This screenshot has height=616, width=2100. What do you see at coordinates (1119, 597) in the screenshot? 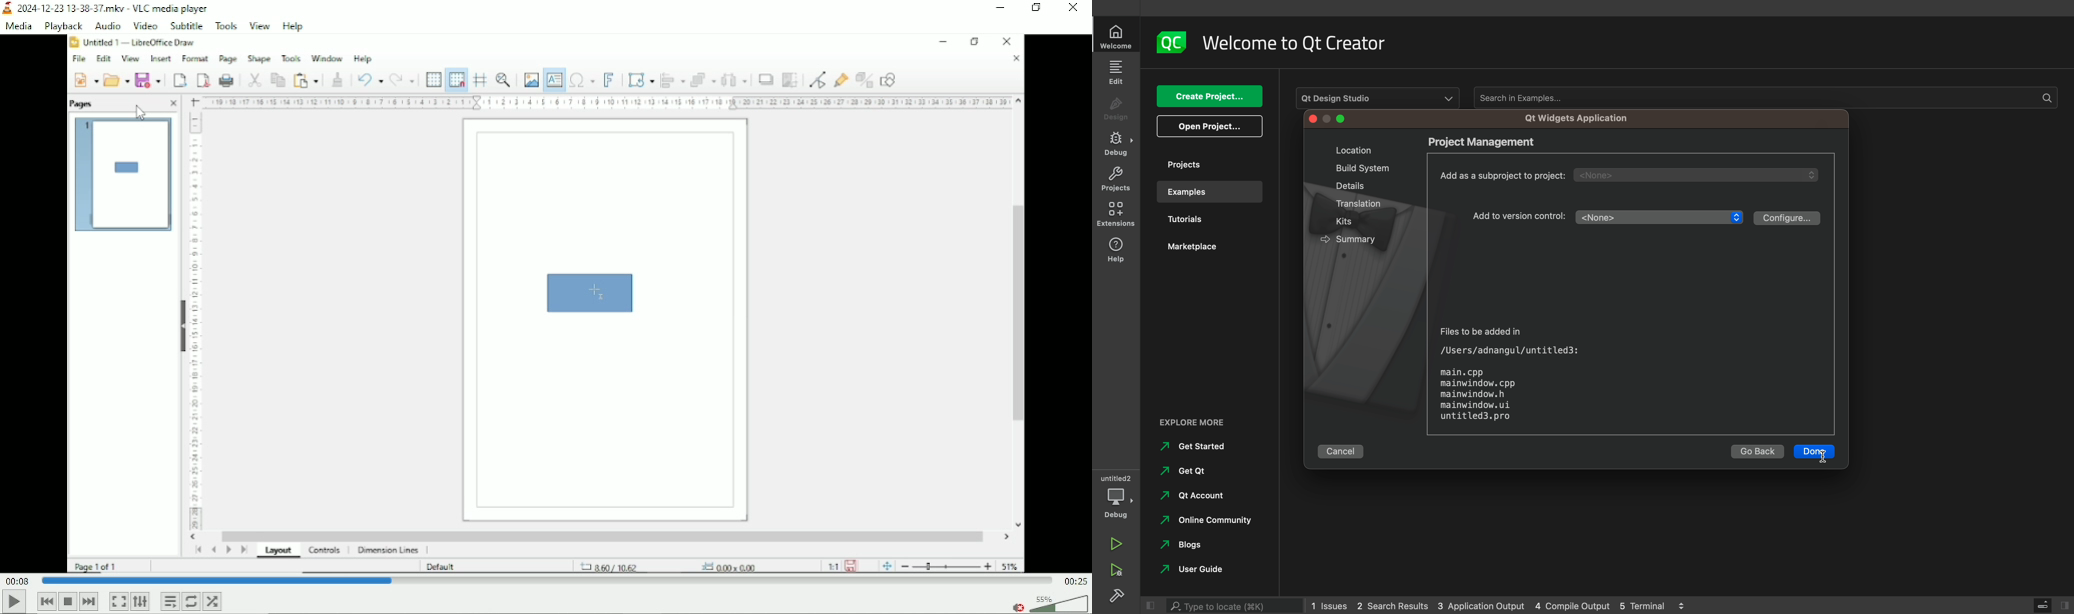
I see `` at bounding box center [1119, 597].